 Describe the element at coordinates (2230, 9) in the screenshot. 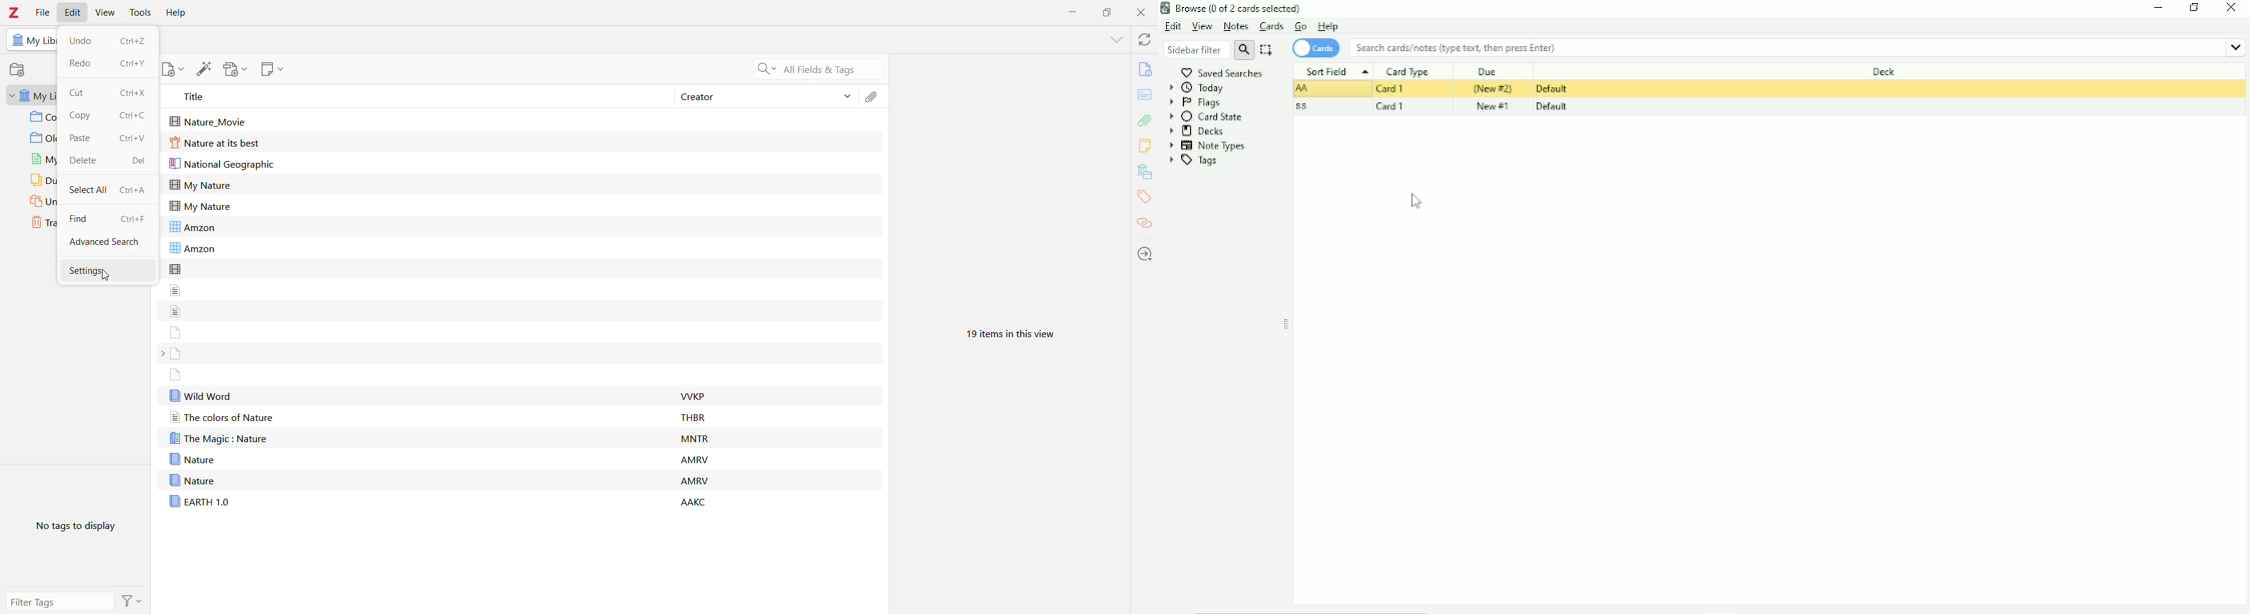

I see `Close` at that location.